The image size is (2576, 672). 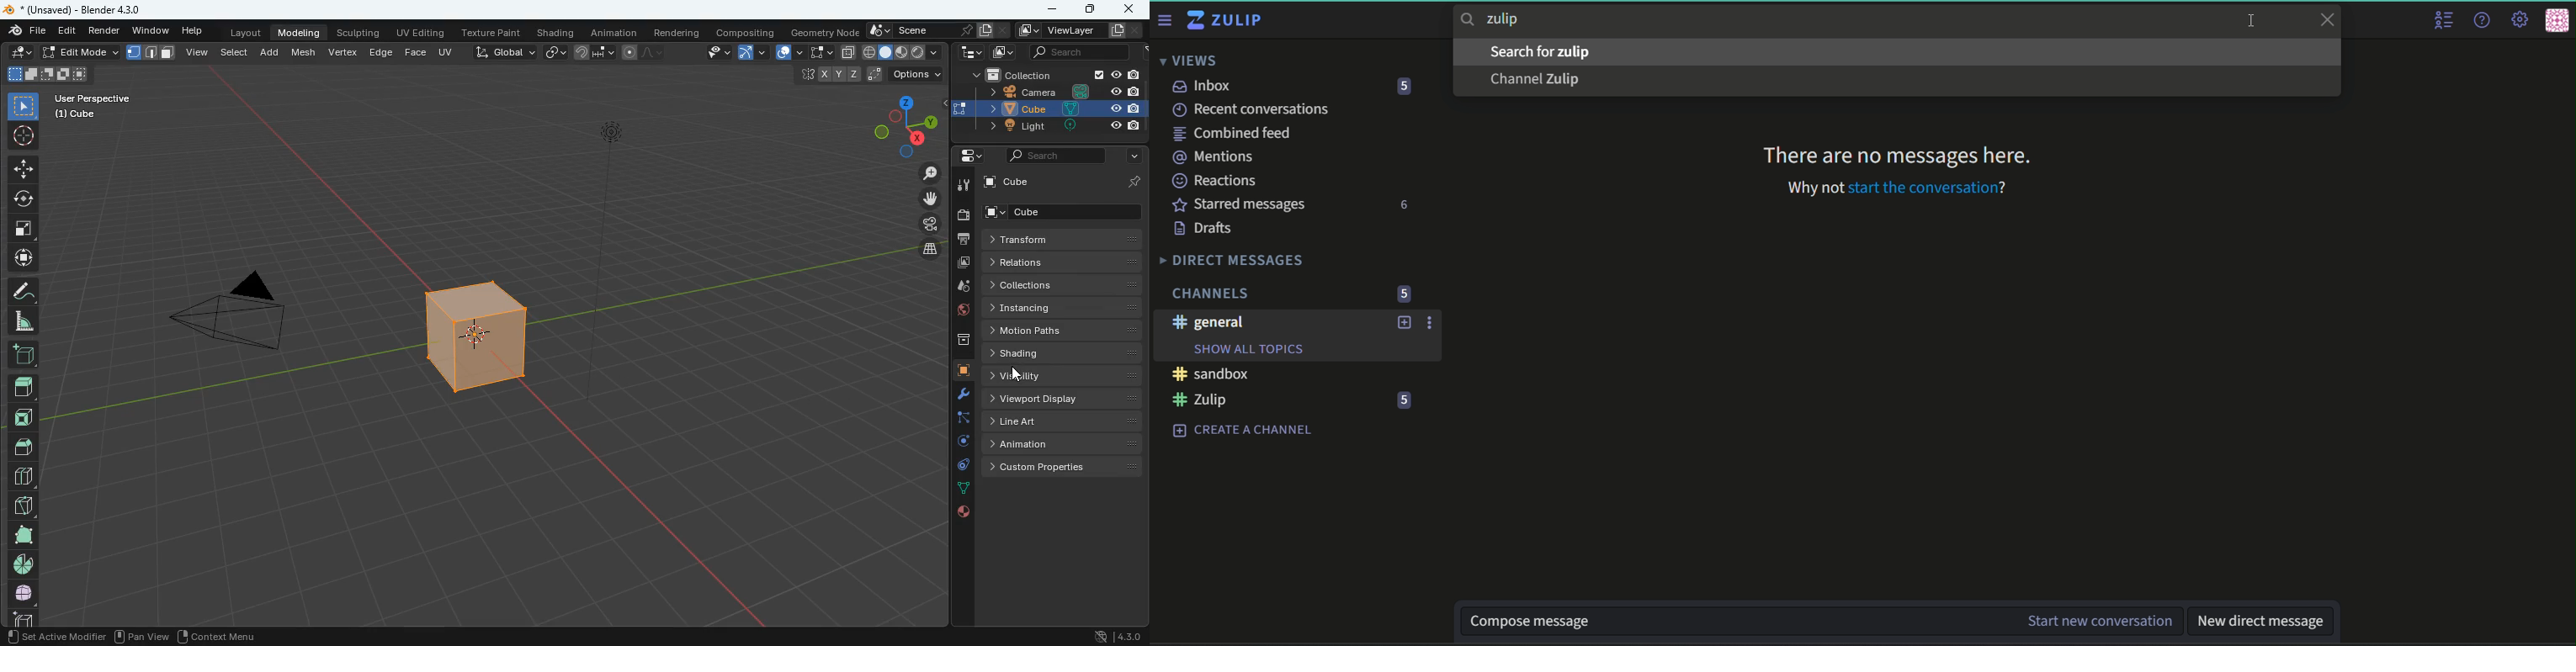 What do you see at coordinates (955, 394) in the screenshot?
I see `tools` at bounding box center [955, 394].